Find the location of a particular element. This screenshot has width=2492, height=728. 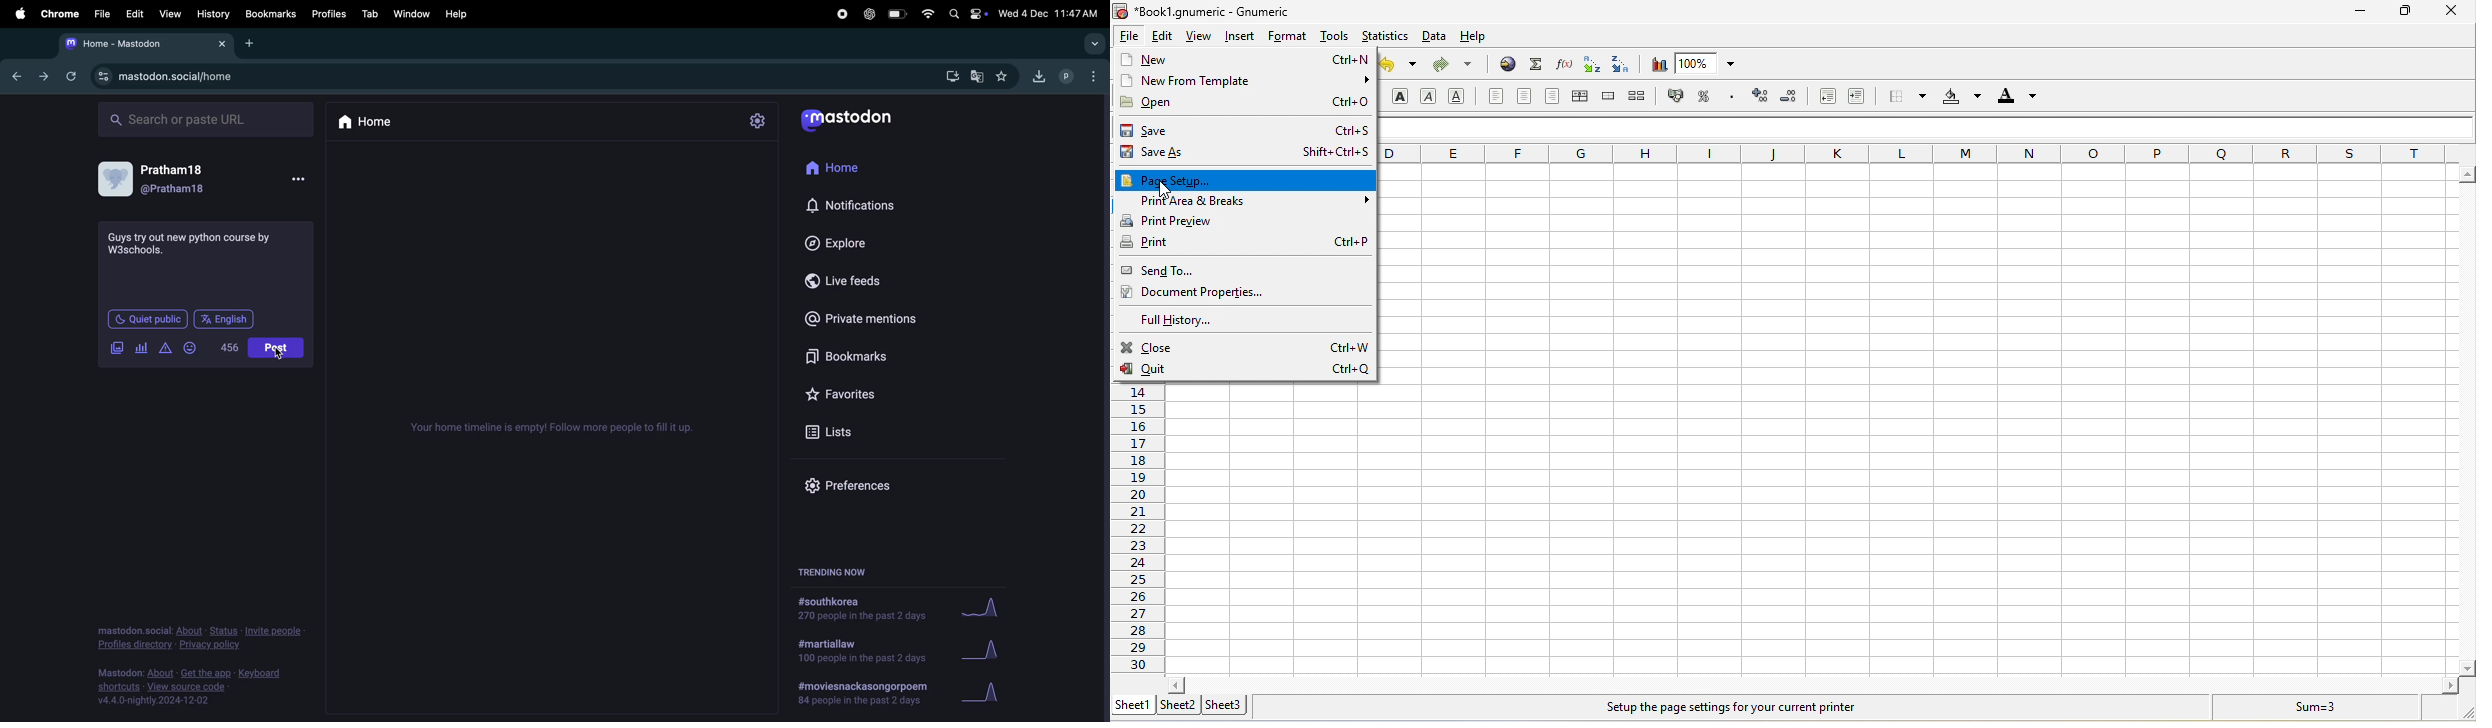

page set up is located at coordinates (1245, 179).